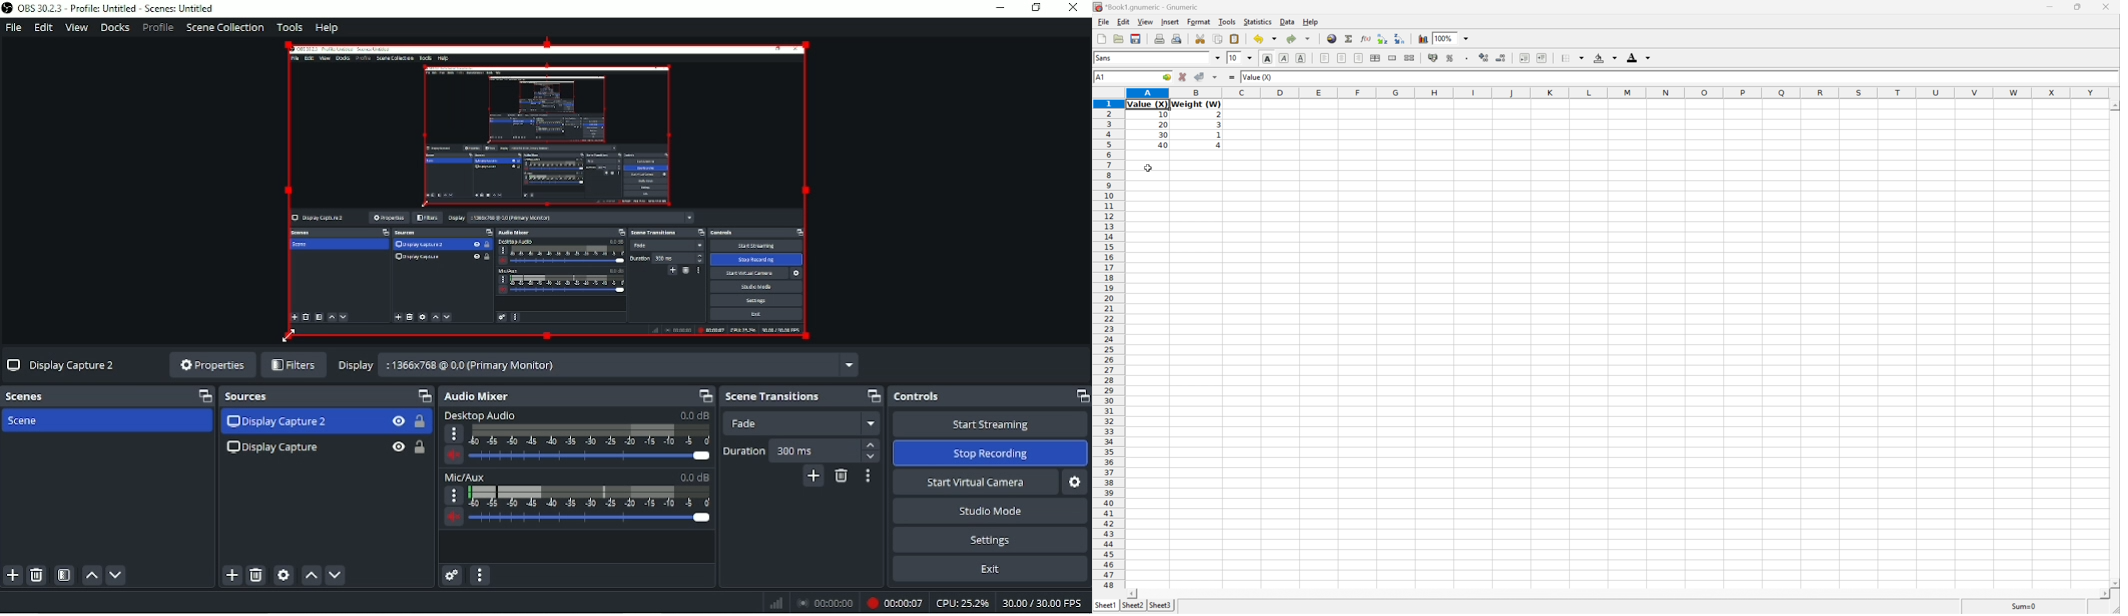 The image size is (2128, 616). I want to click on Insert hyperlink, so click(1333, 38).